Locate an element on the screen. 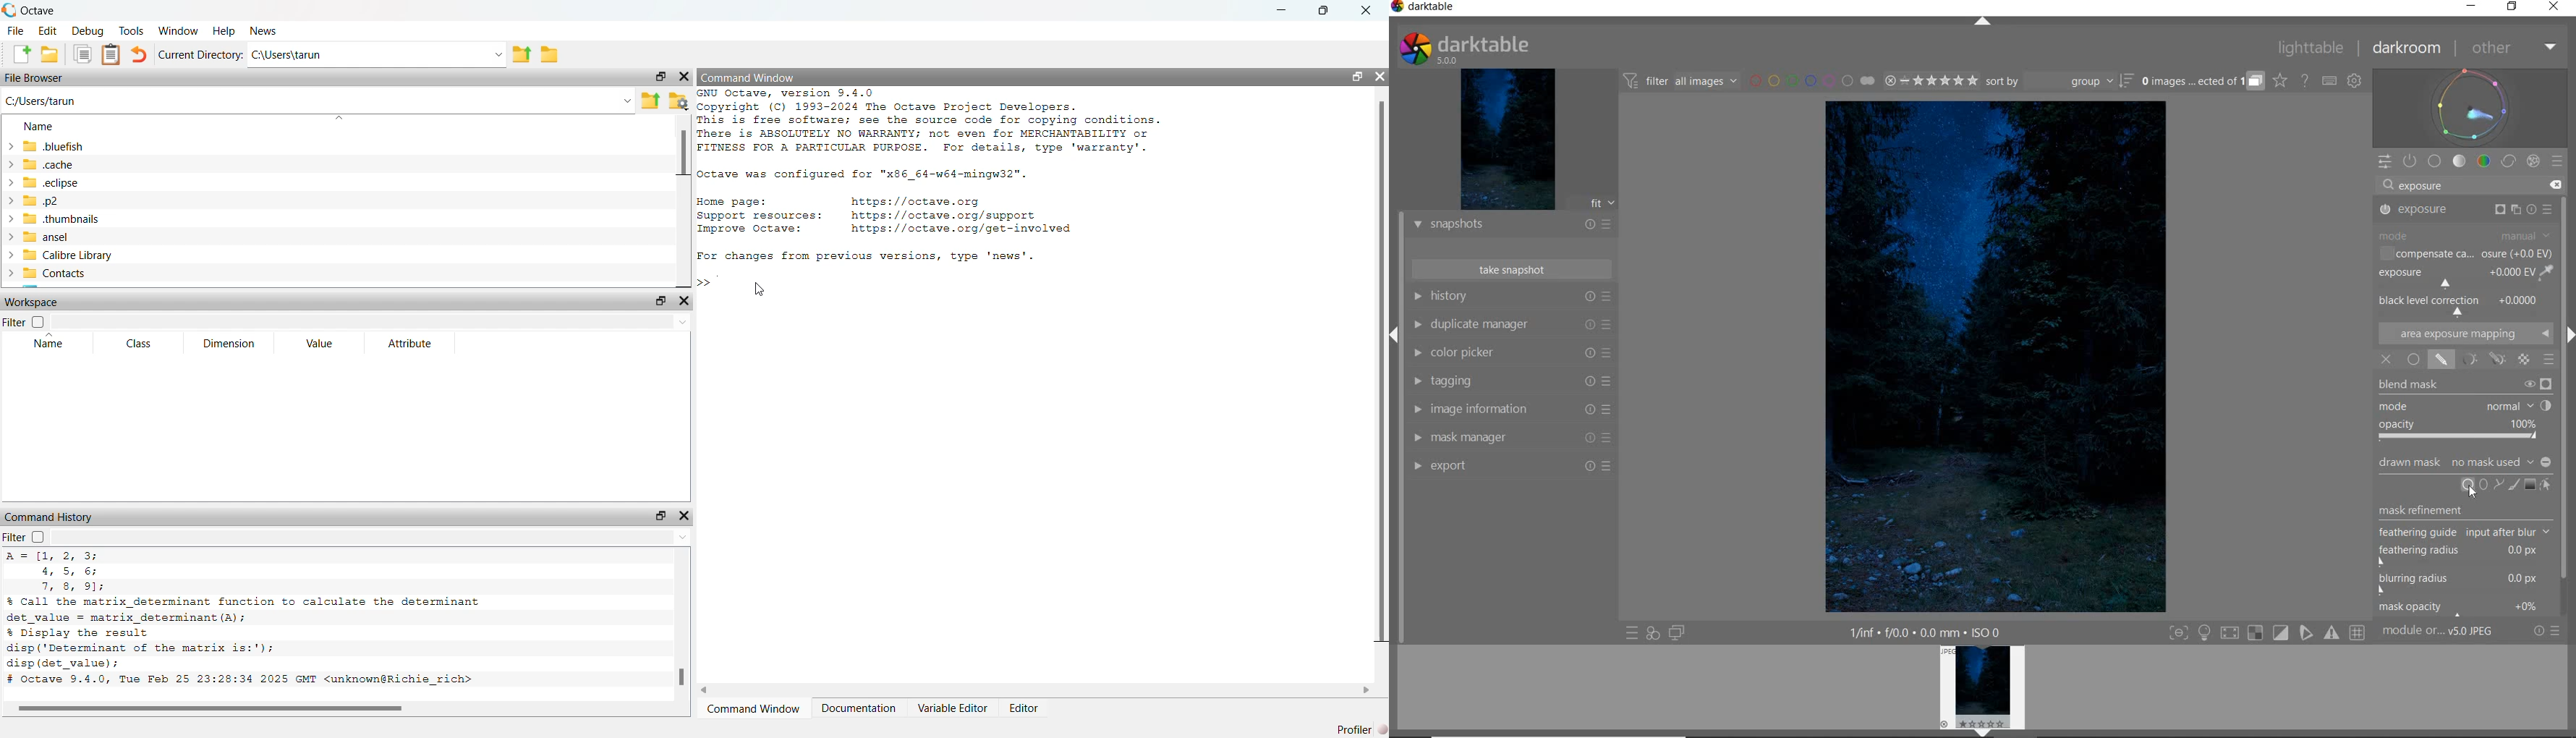 The image size is (2576, 756). TOGGLE MODES is located at coordinates (2267, 633).